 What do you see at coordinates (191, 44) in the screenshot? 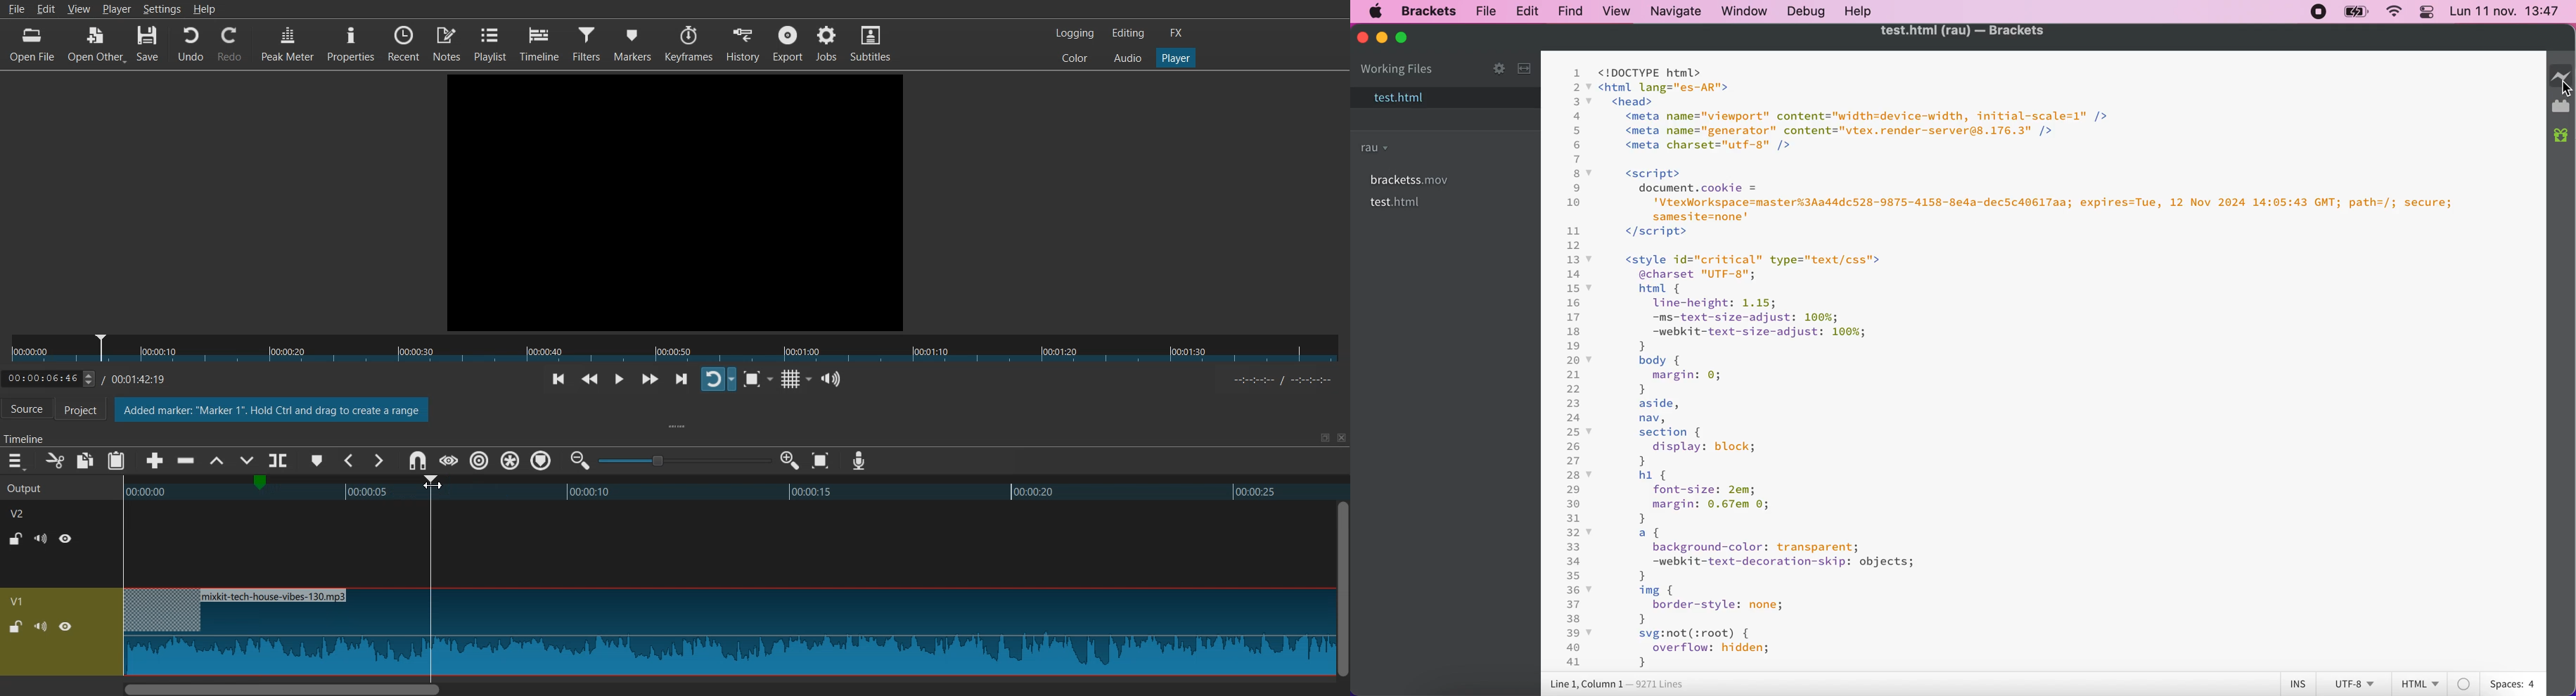
I see `Undo` at bounding box center [191, 44].